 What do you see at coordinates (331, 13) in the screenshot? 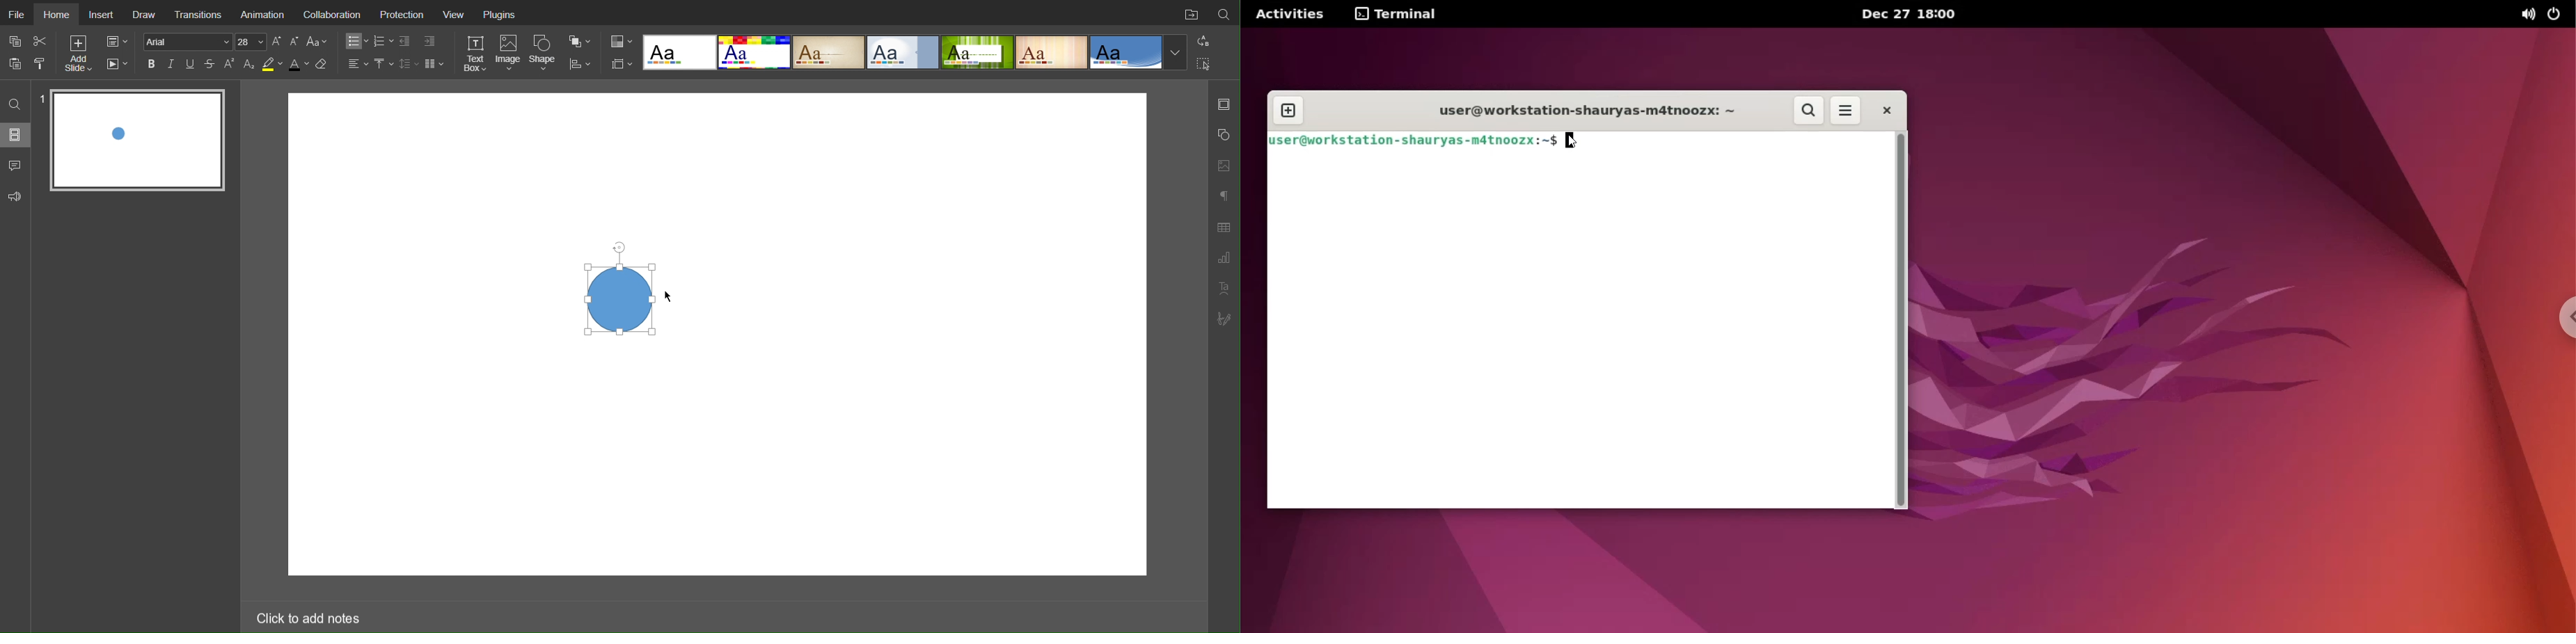
I see `Collaboration` at bounding box center [331, 13].